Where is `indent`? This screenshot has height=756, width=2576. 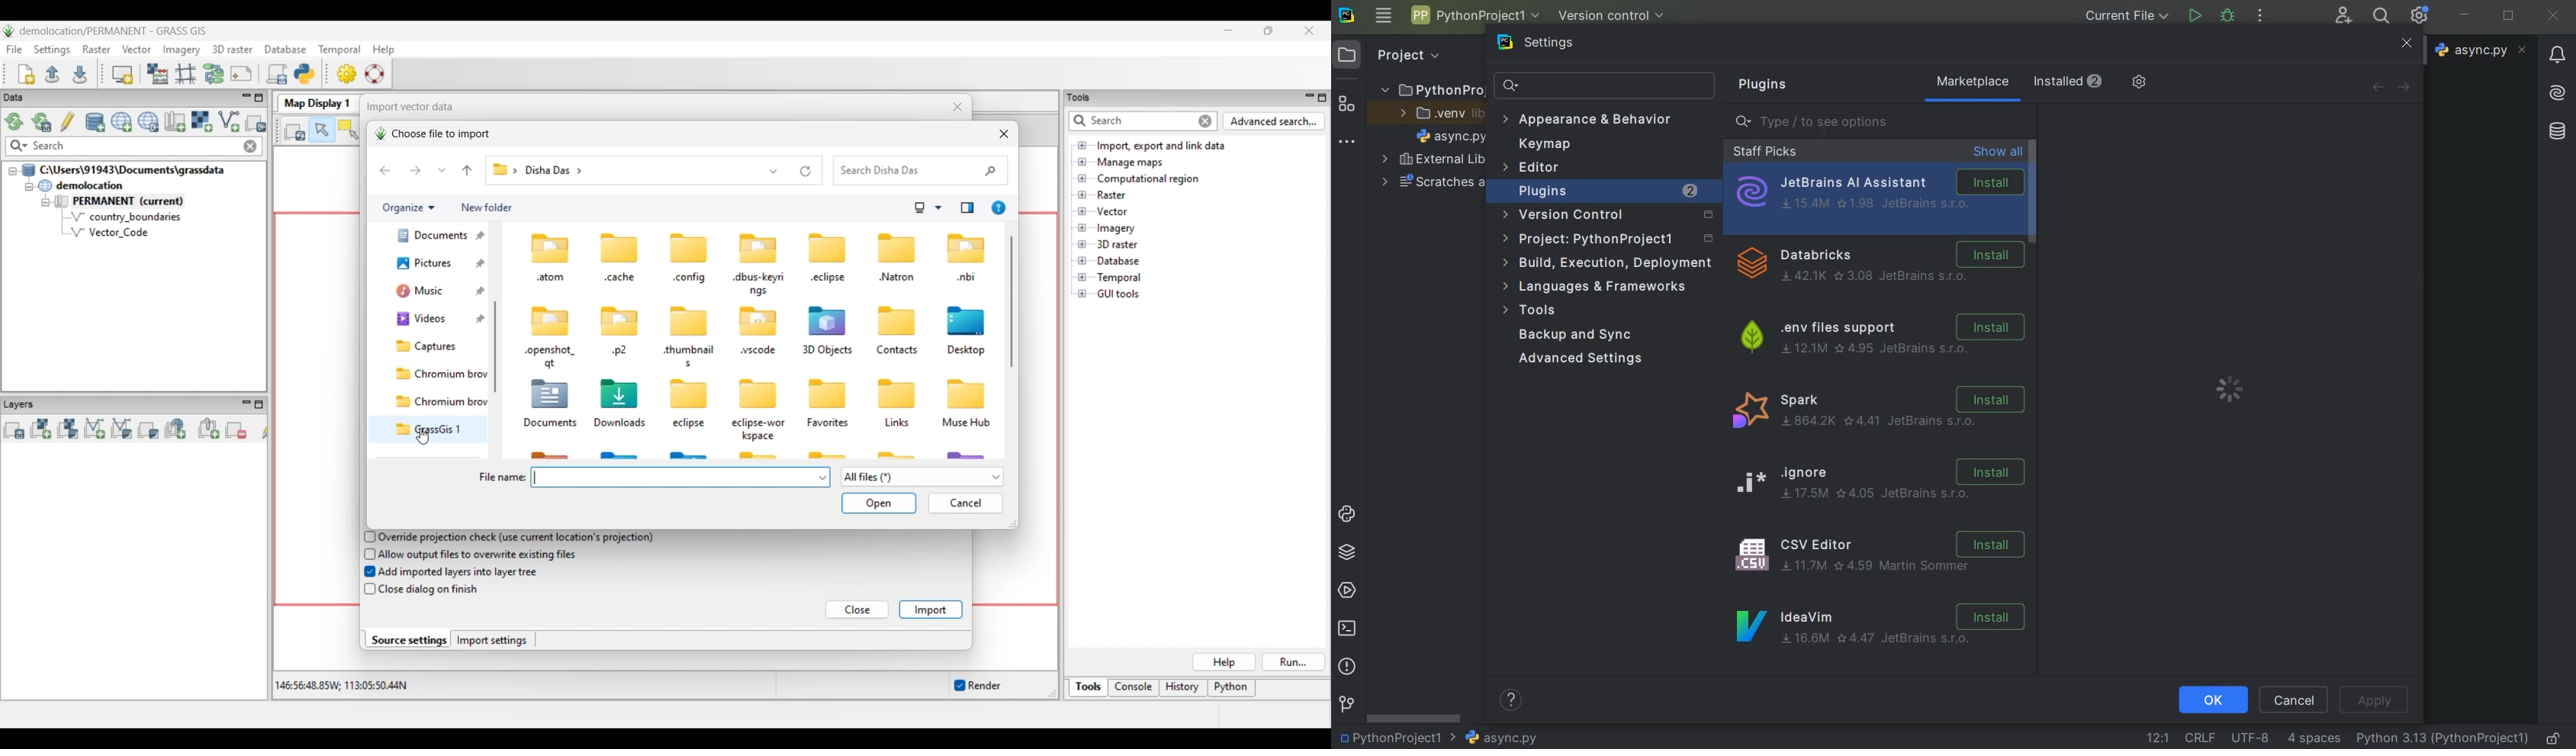
indent is located at coordinates (2315, 740).